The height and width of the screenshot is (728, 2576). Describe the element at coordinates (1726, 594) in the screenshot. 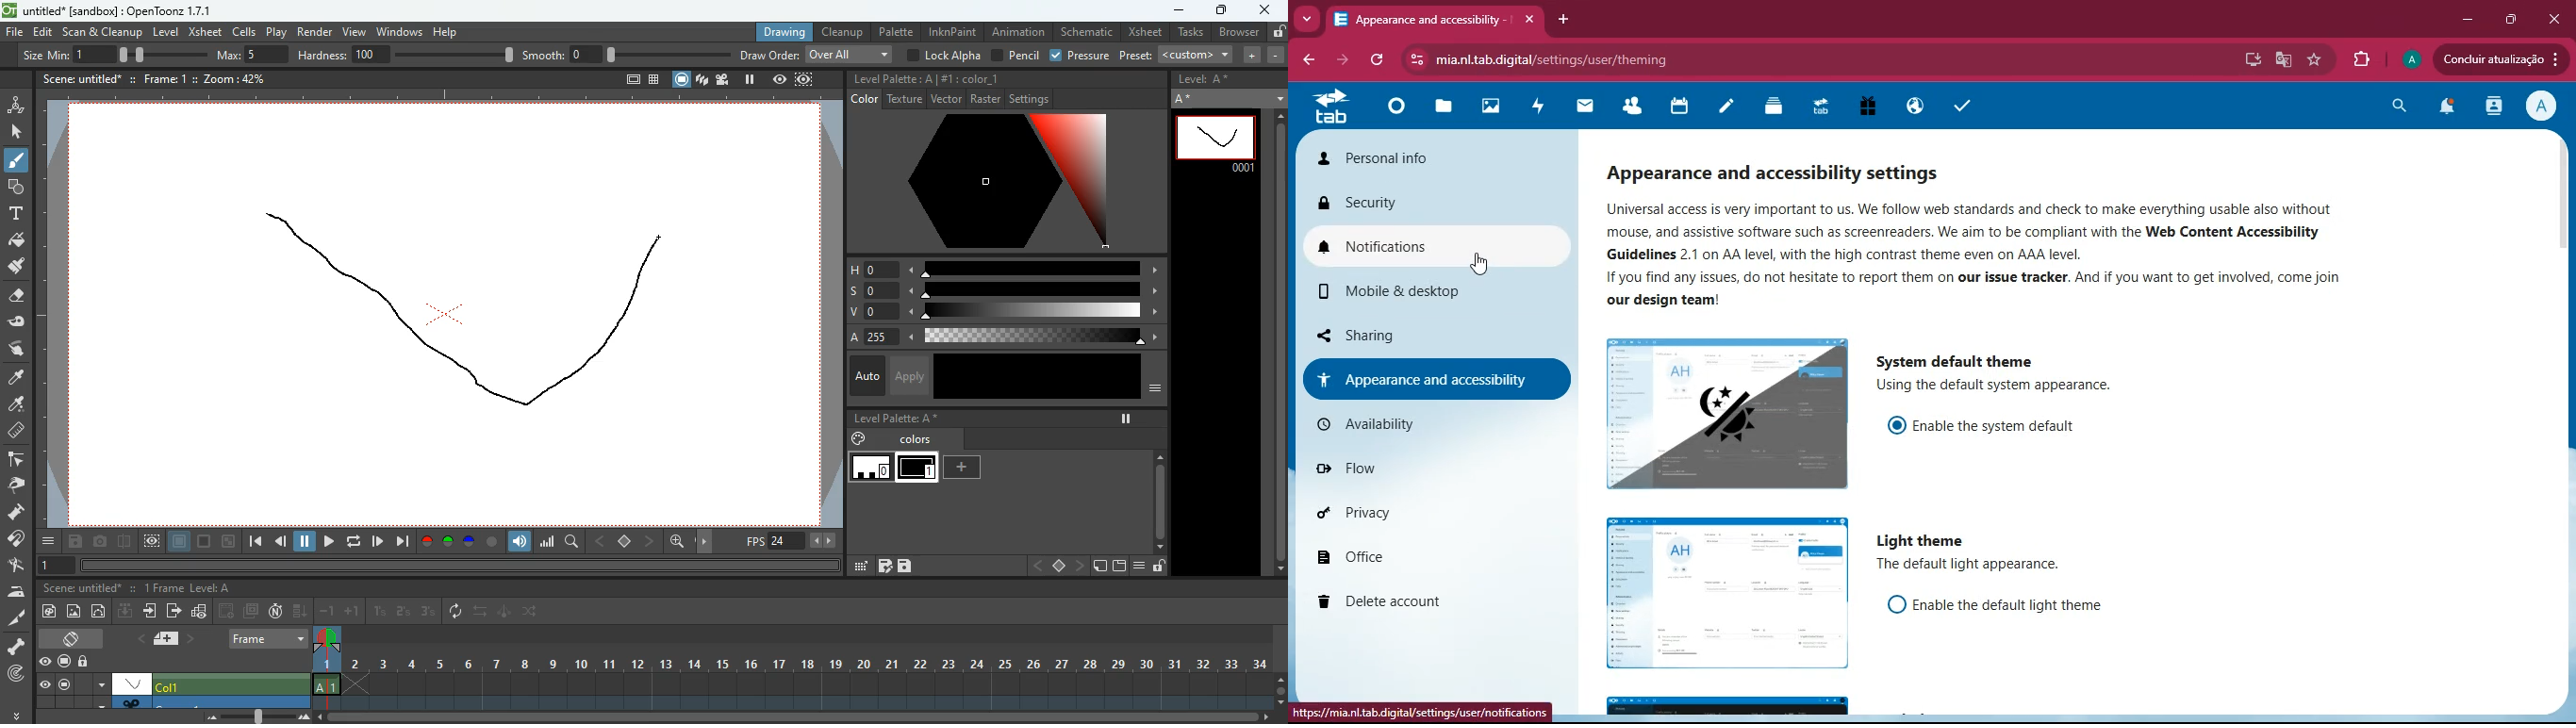

I see `image` at that location.